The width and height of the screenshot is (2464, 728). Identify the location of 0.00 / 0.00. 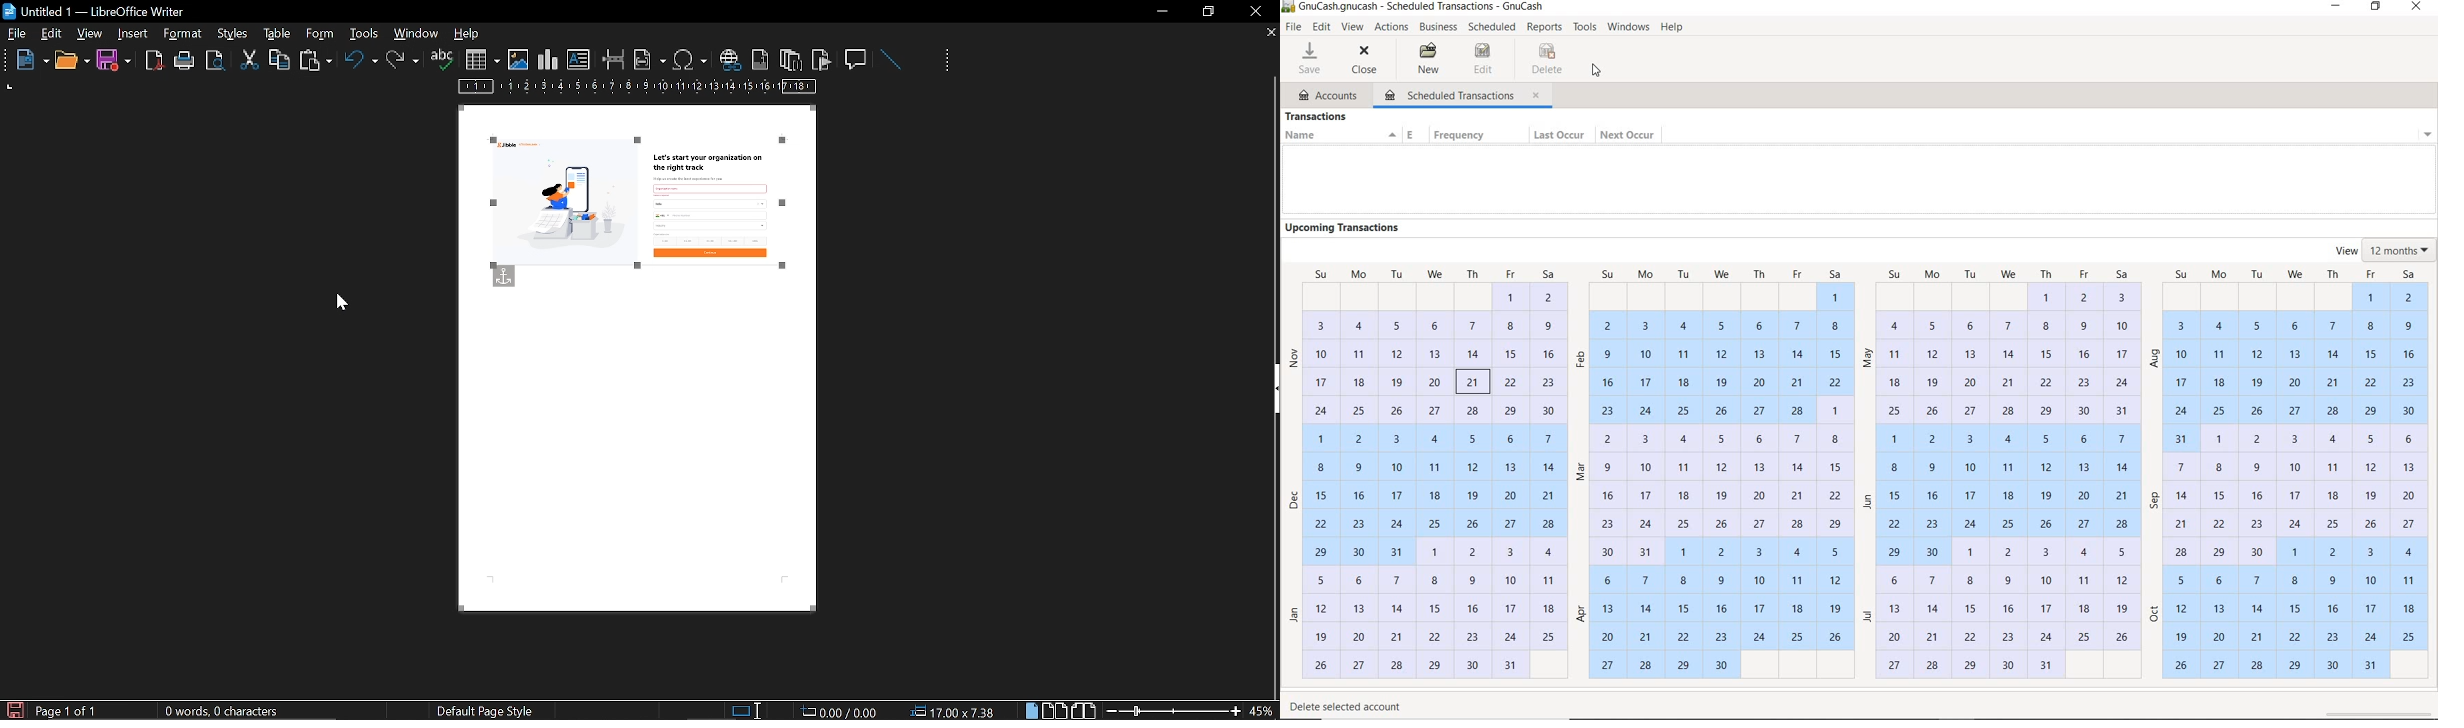
(842, 710).